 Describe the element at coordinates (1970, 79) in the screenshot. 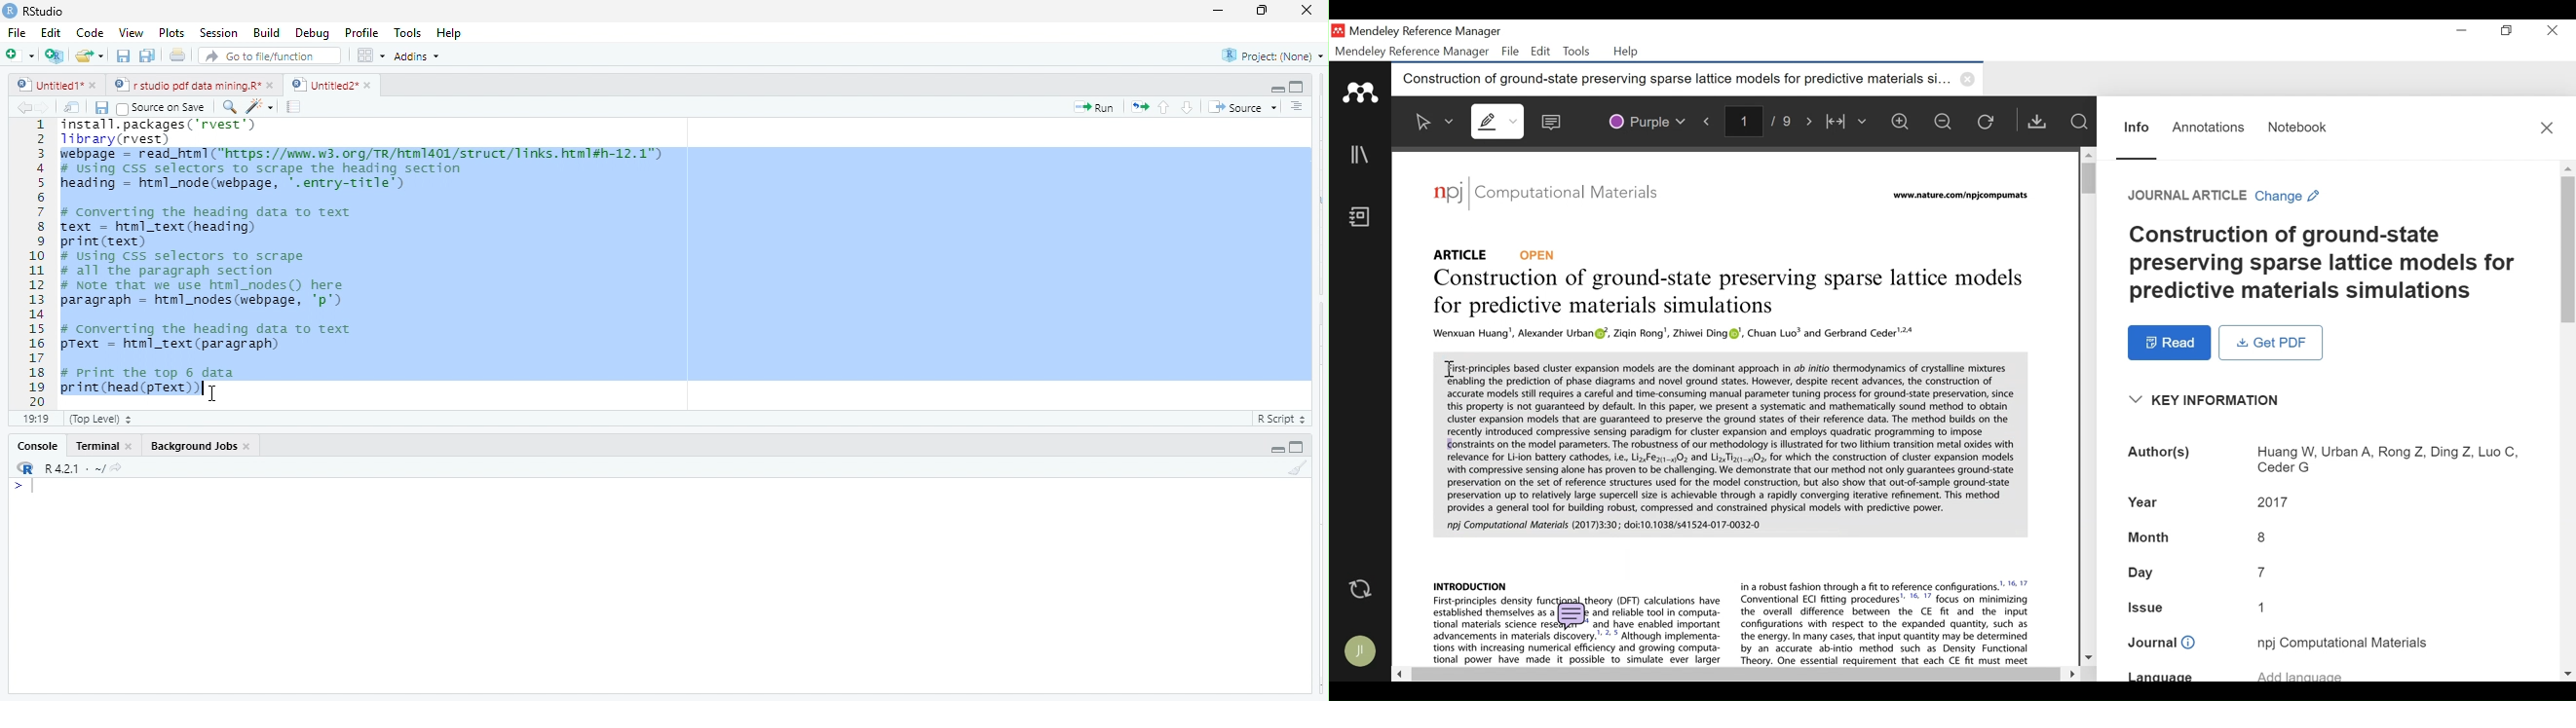

I see `close` at that location.